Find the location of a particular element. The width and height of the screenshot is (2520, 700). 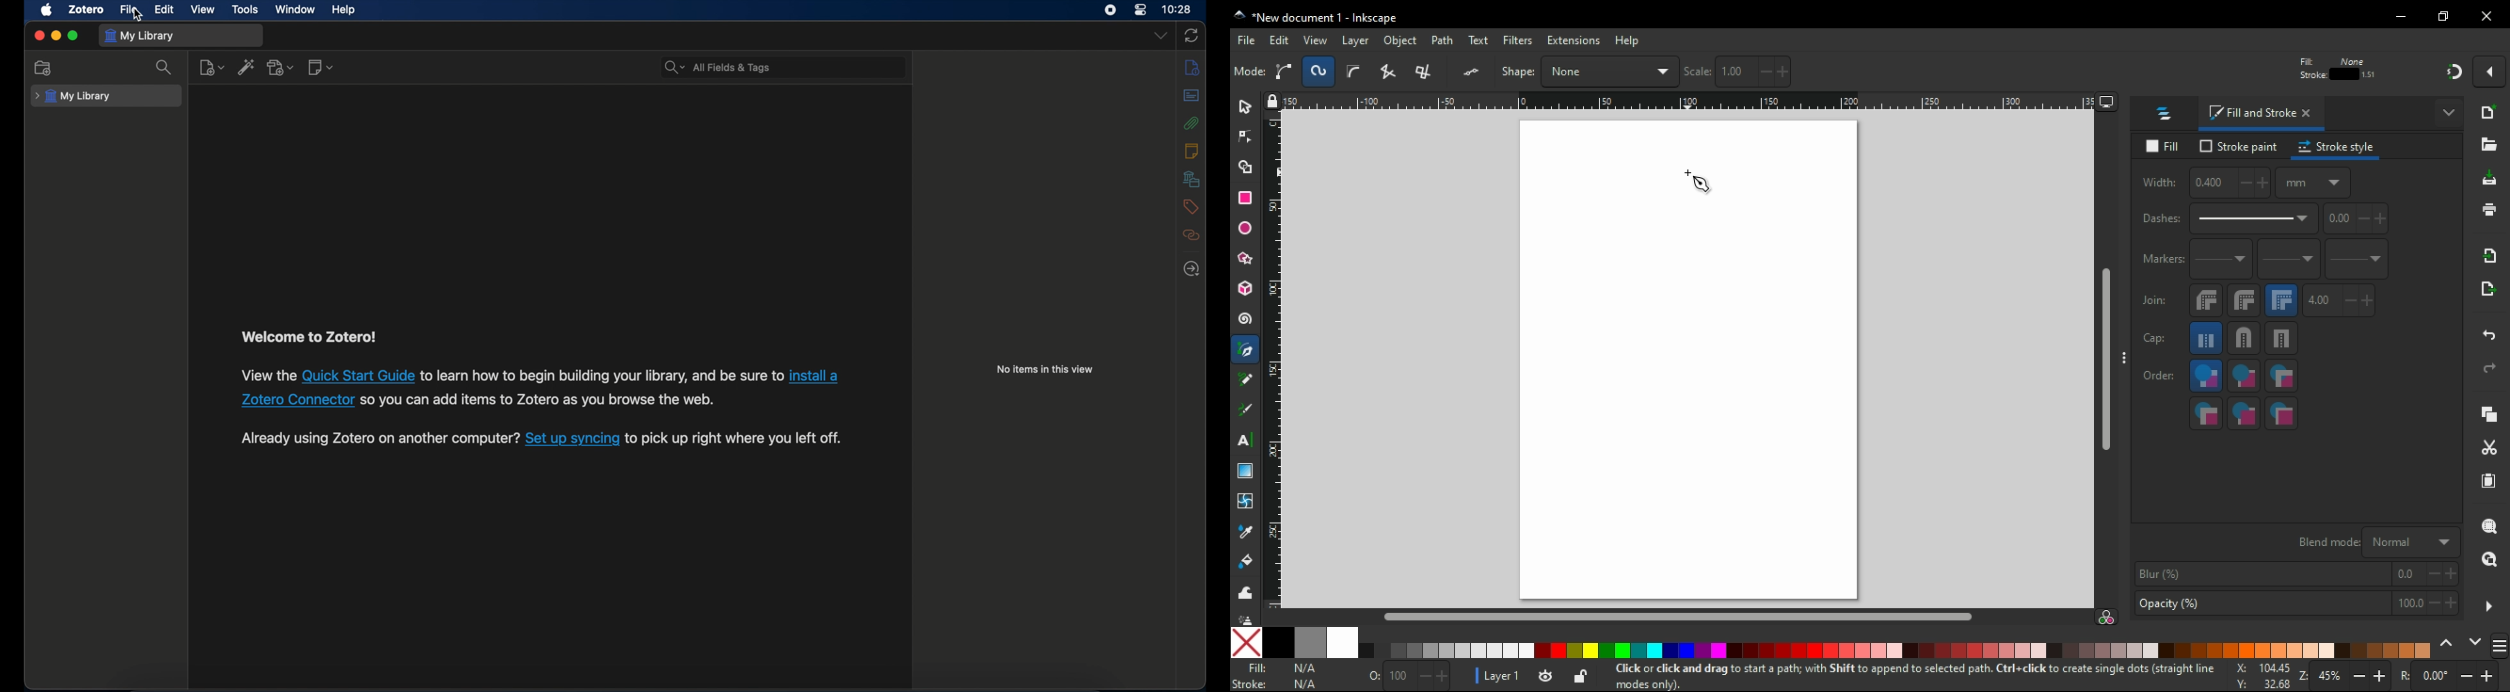

help is located at coordinates (1627, 40).